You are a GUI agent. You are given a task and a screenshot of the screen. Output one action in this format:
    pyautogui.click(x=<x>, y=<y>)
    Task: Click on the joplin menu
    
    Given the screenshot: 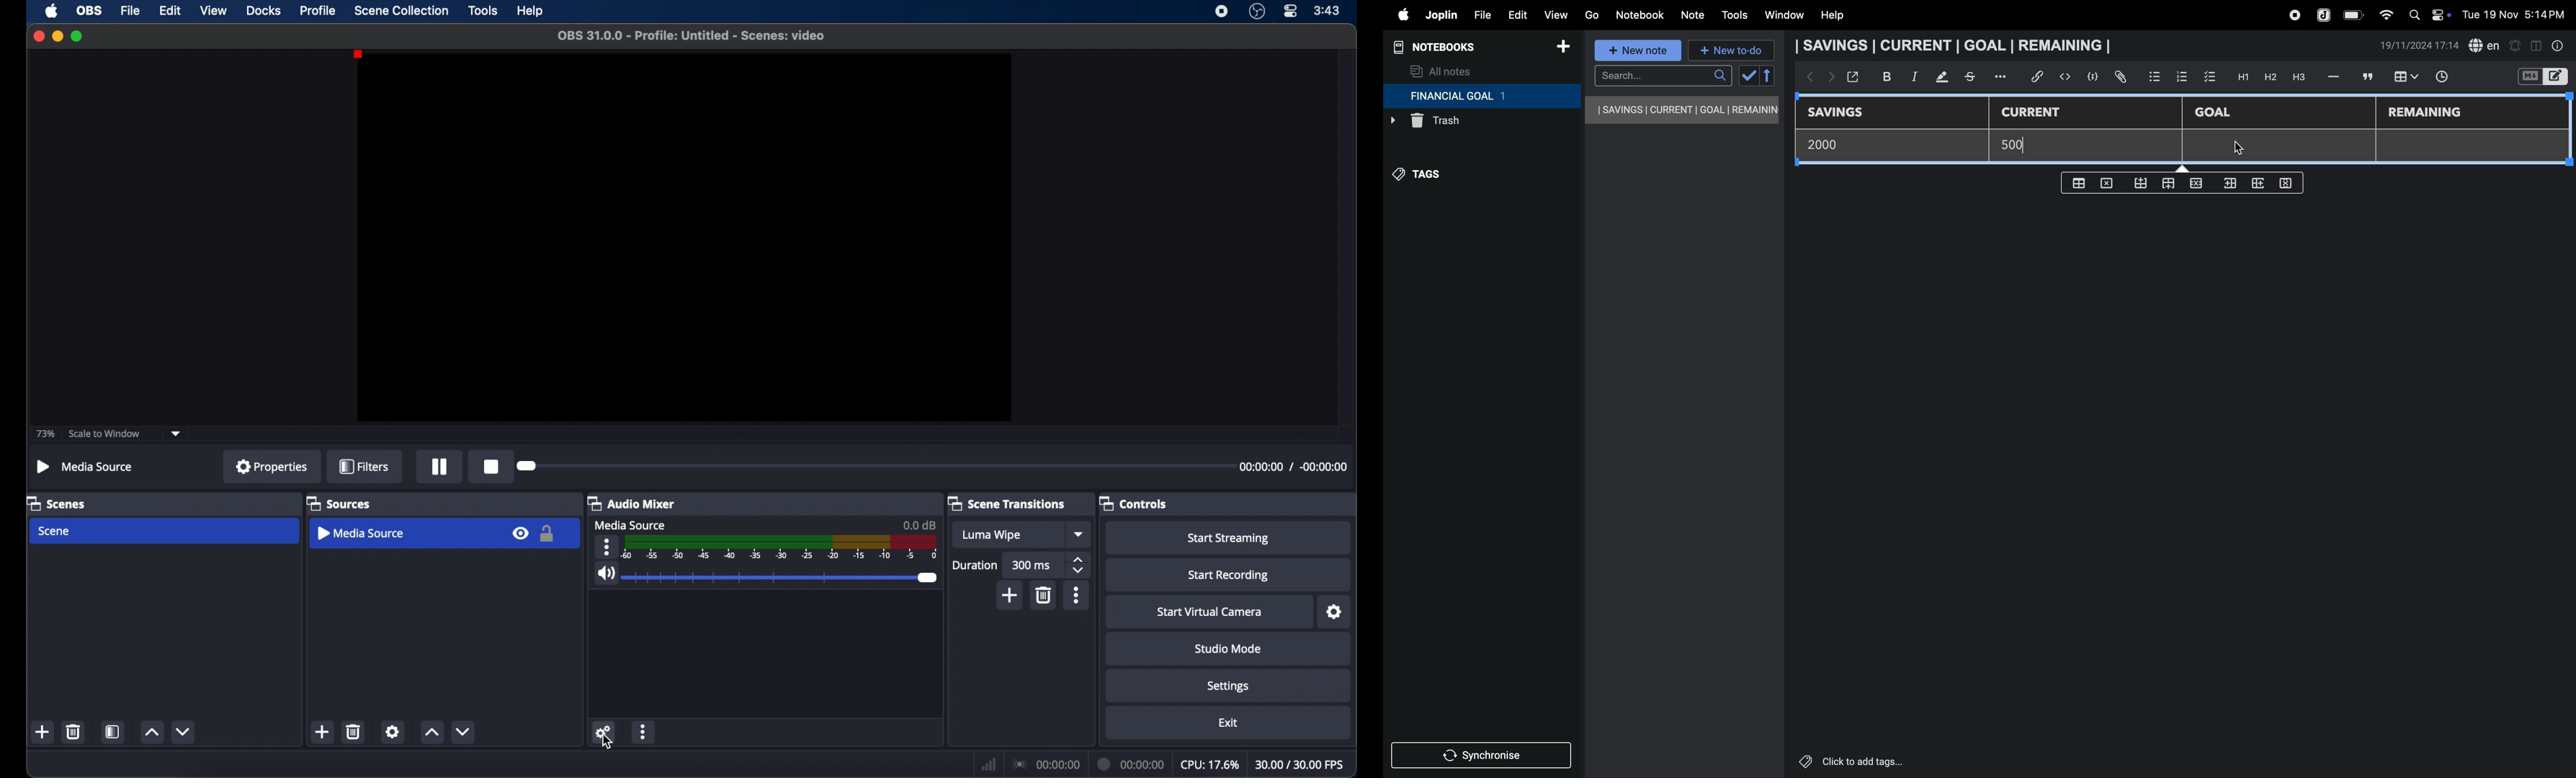 What is the action you would take?
    pyautogui.click(x=1439, y=15)
    